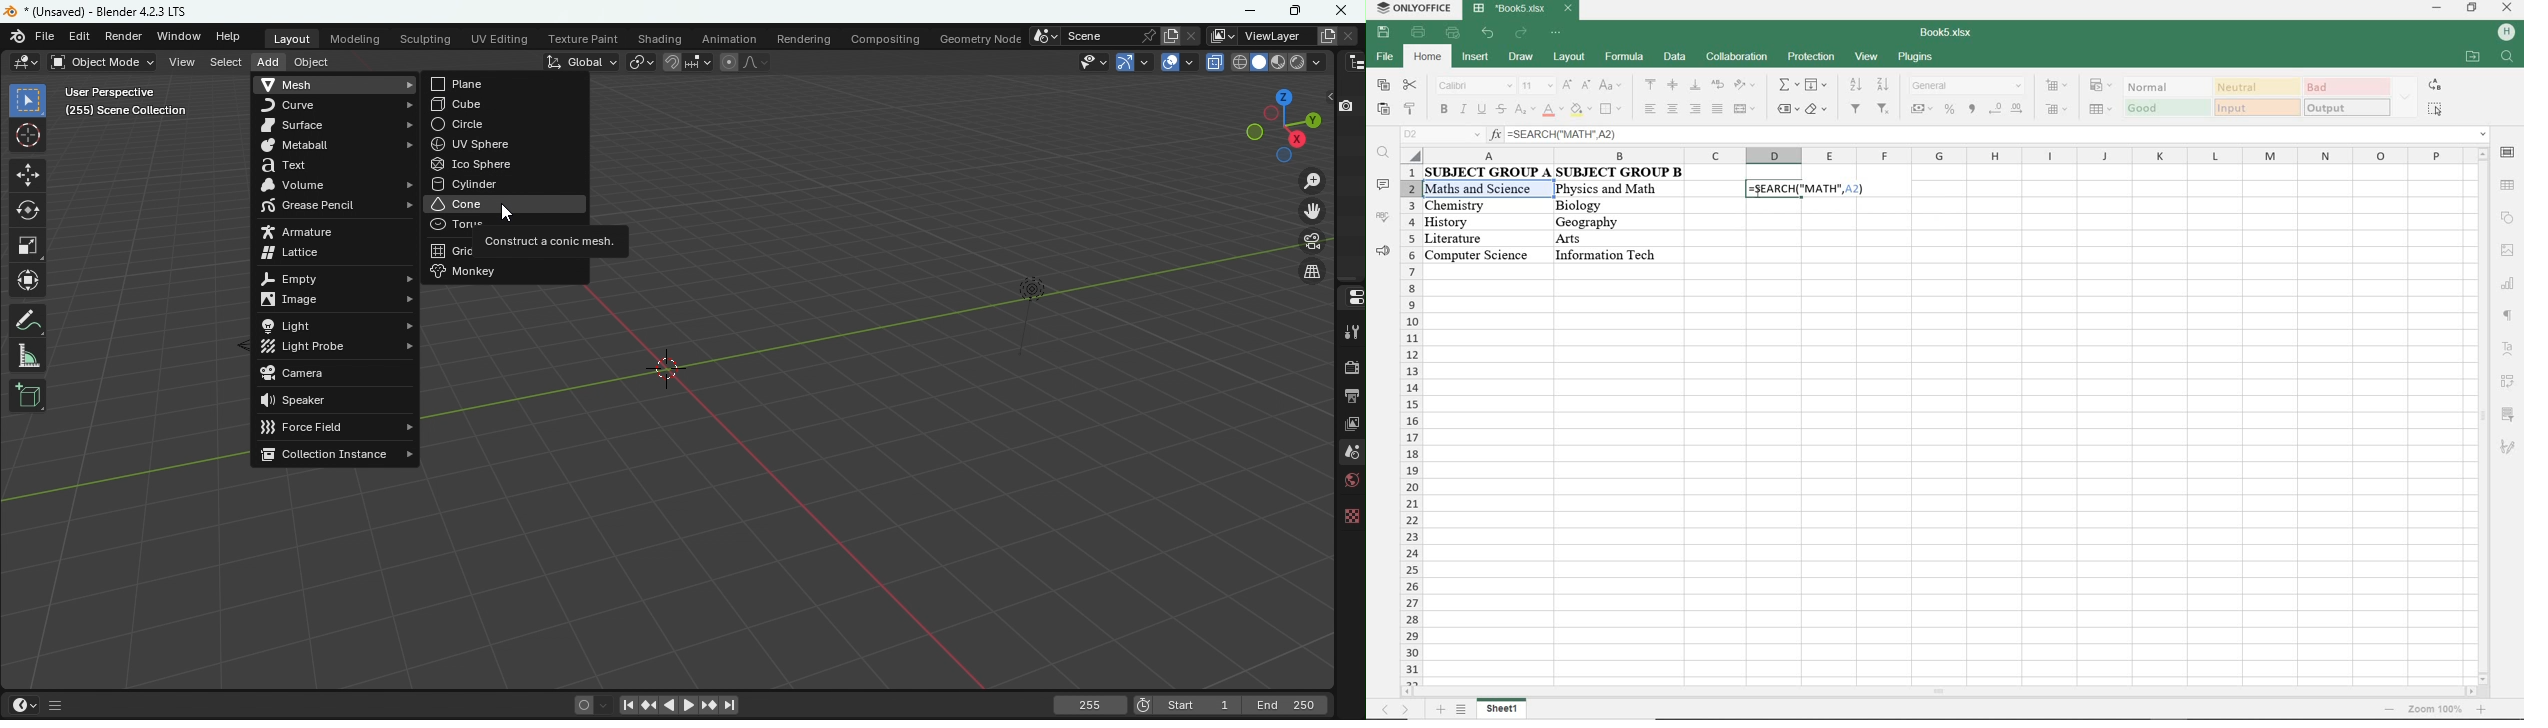 The height and width of the screenshot is (728, 2548). Describe the element at coordinates (1462, 710) in the screenshot. I see `list of sheets` at that location.